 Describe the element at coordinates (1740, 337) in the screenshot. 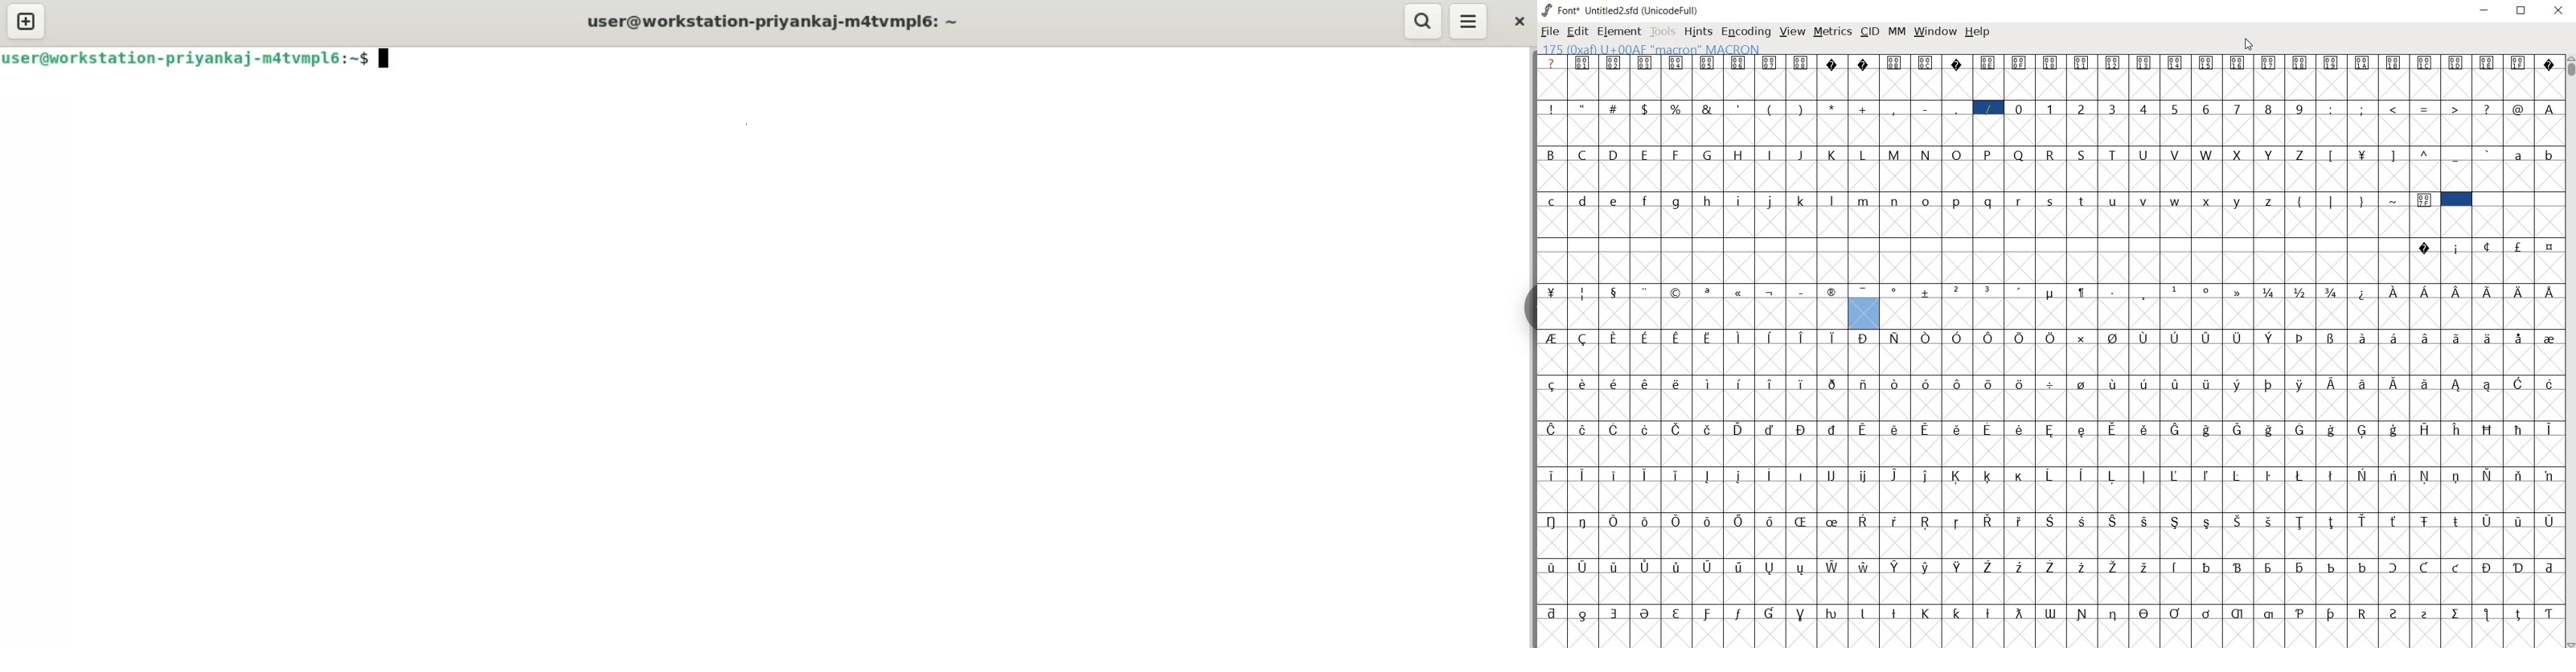

I see `Symbol` at that location.